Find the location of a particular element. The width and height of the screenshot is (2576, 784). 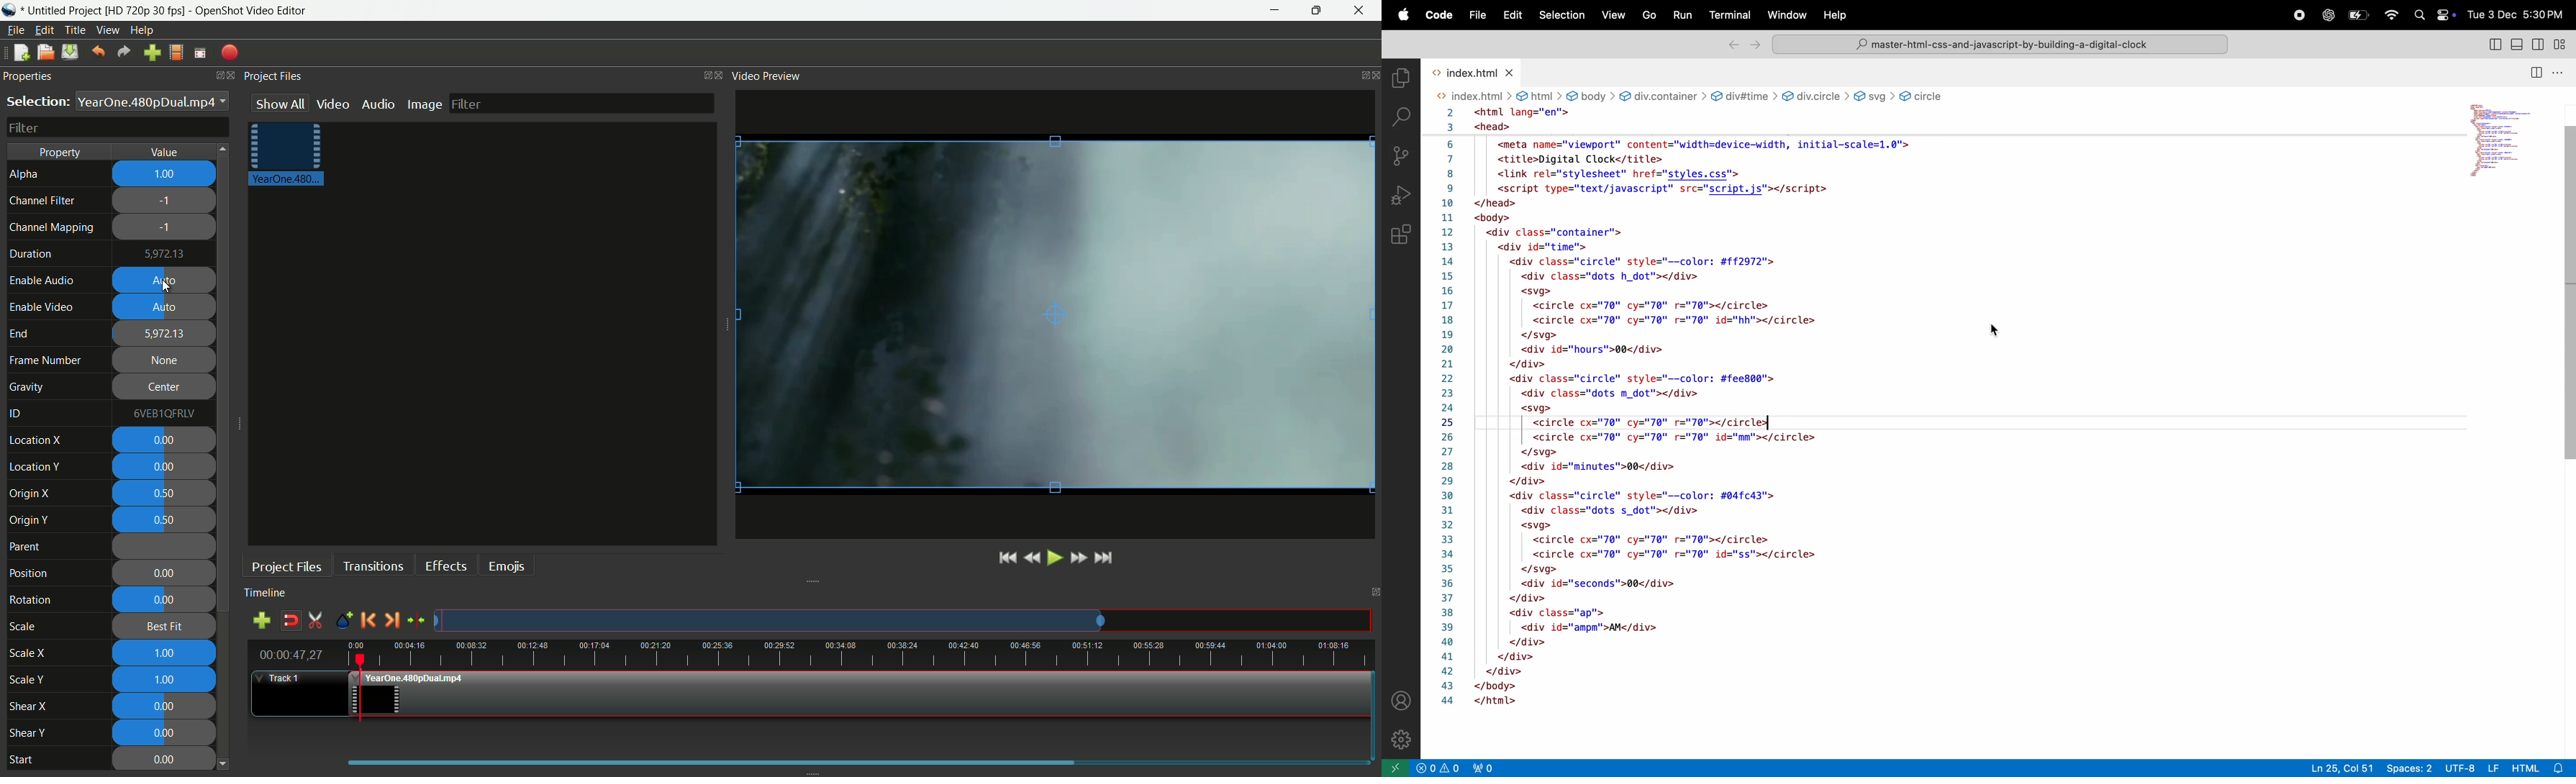

view is located at coordinates (1612, 15).